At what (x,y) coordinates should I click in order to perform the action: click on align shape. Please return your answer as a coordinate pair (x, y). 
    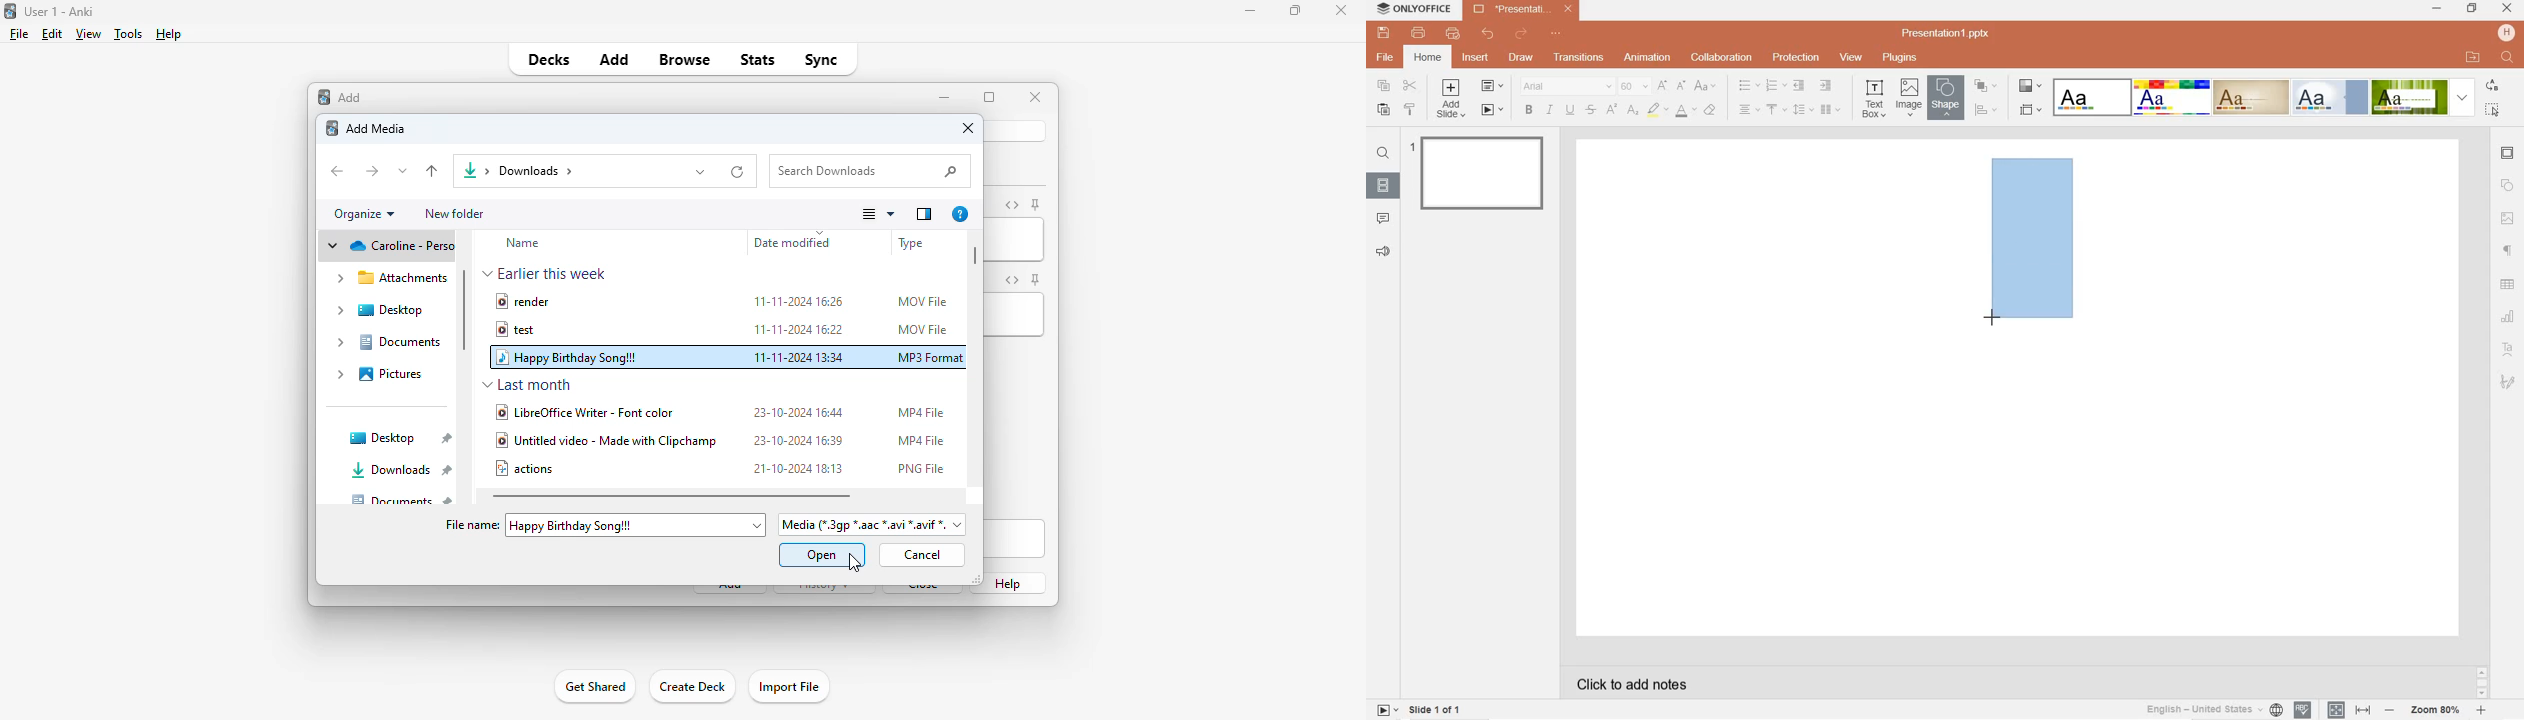
    Looking at the image, I should click on (1986, 110).